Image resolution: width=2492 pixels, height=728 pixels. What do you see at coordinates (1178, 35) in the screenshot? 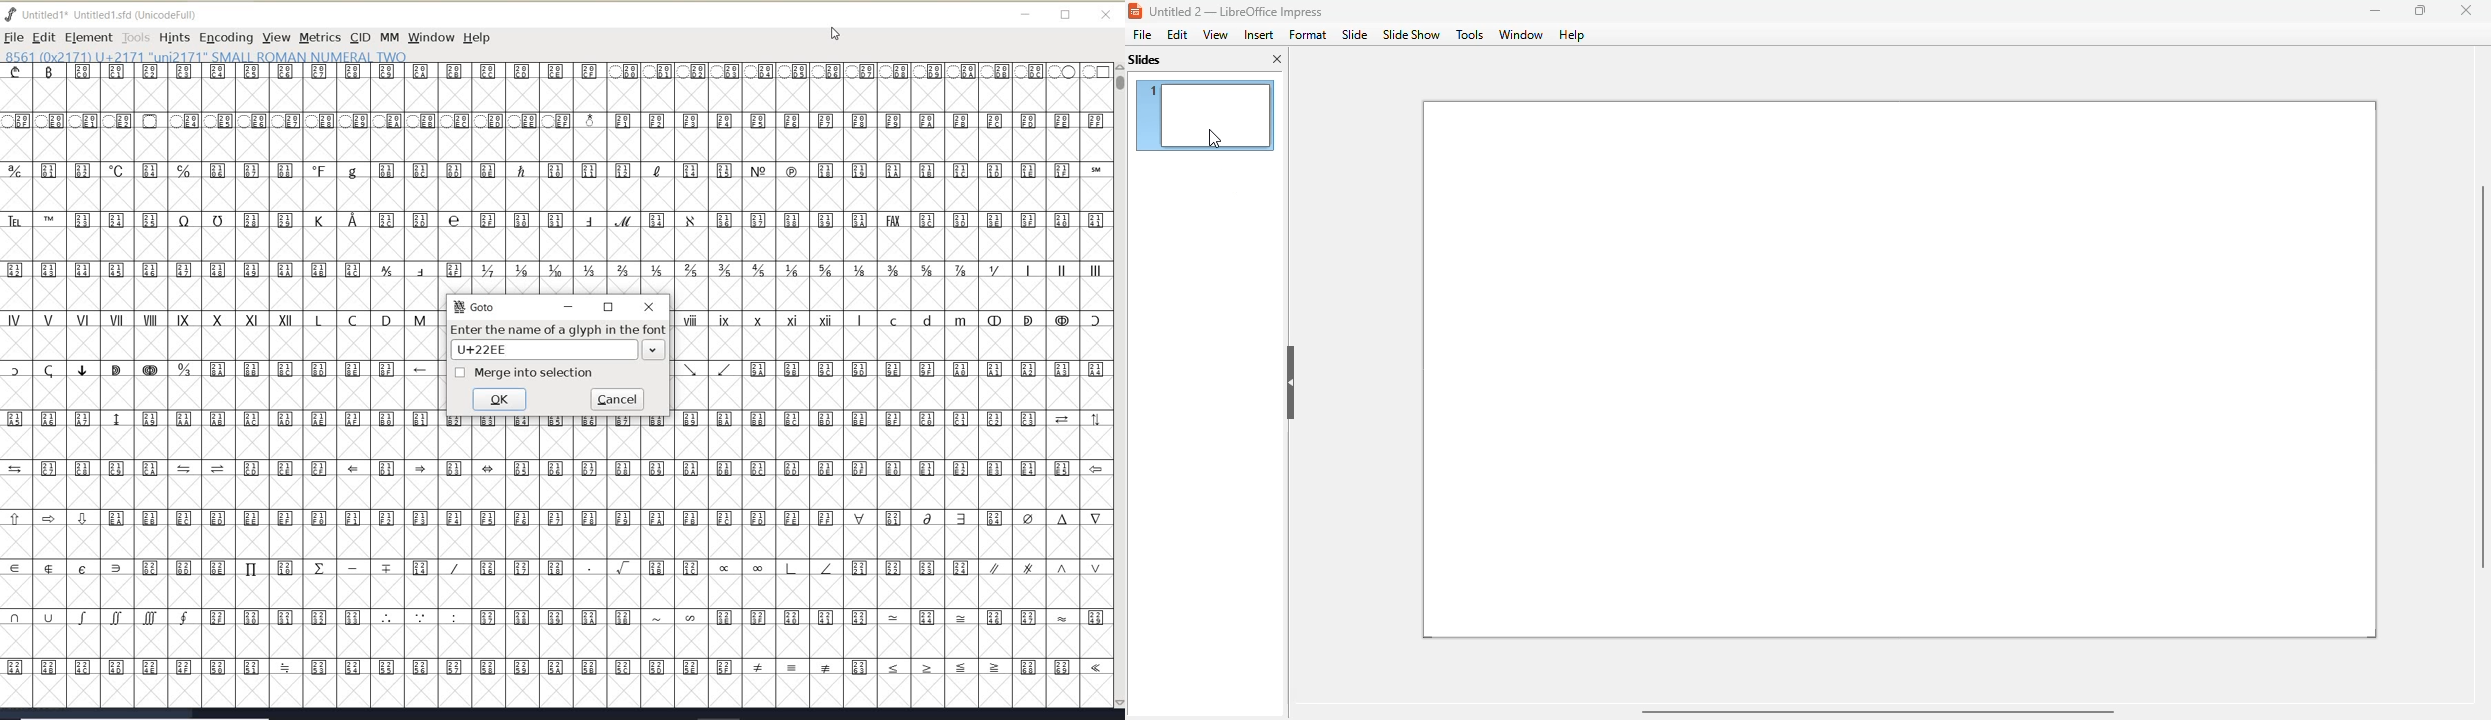
I see `edit` at bounding box center [1178, 35].